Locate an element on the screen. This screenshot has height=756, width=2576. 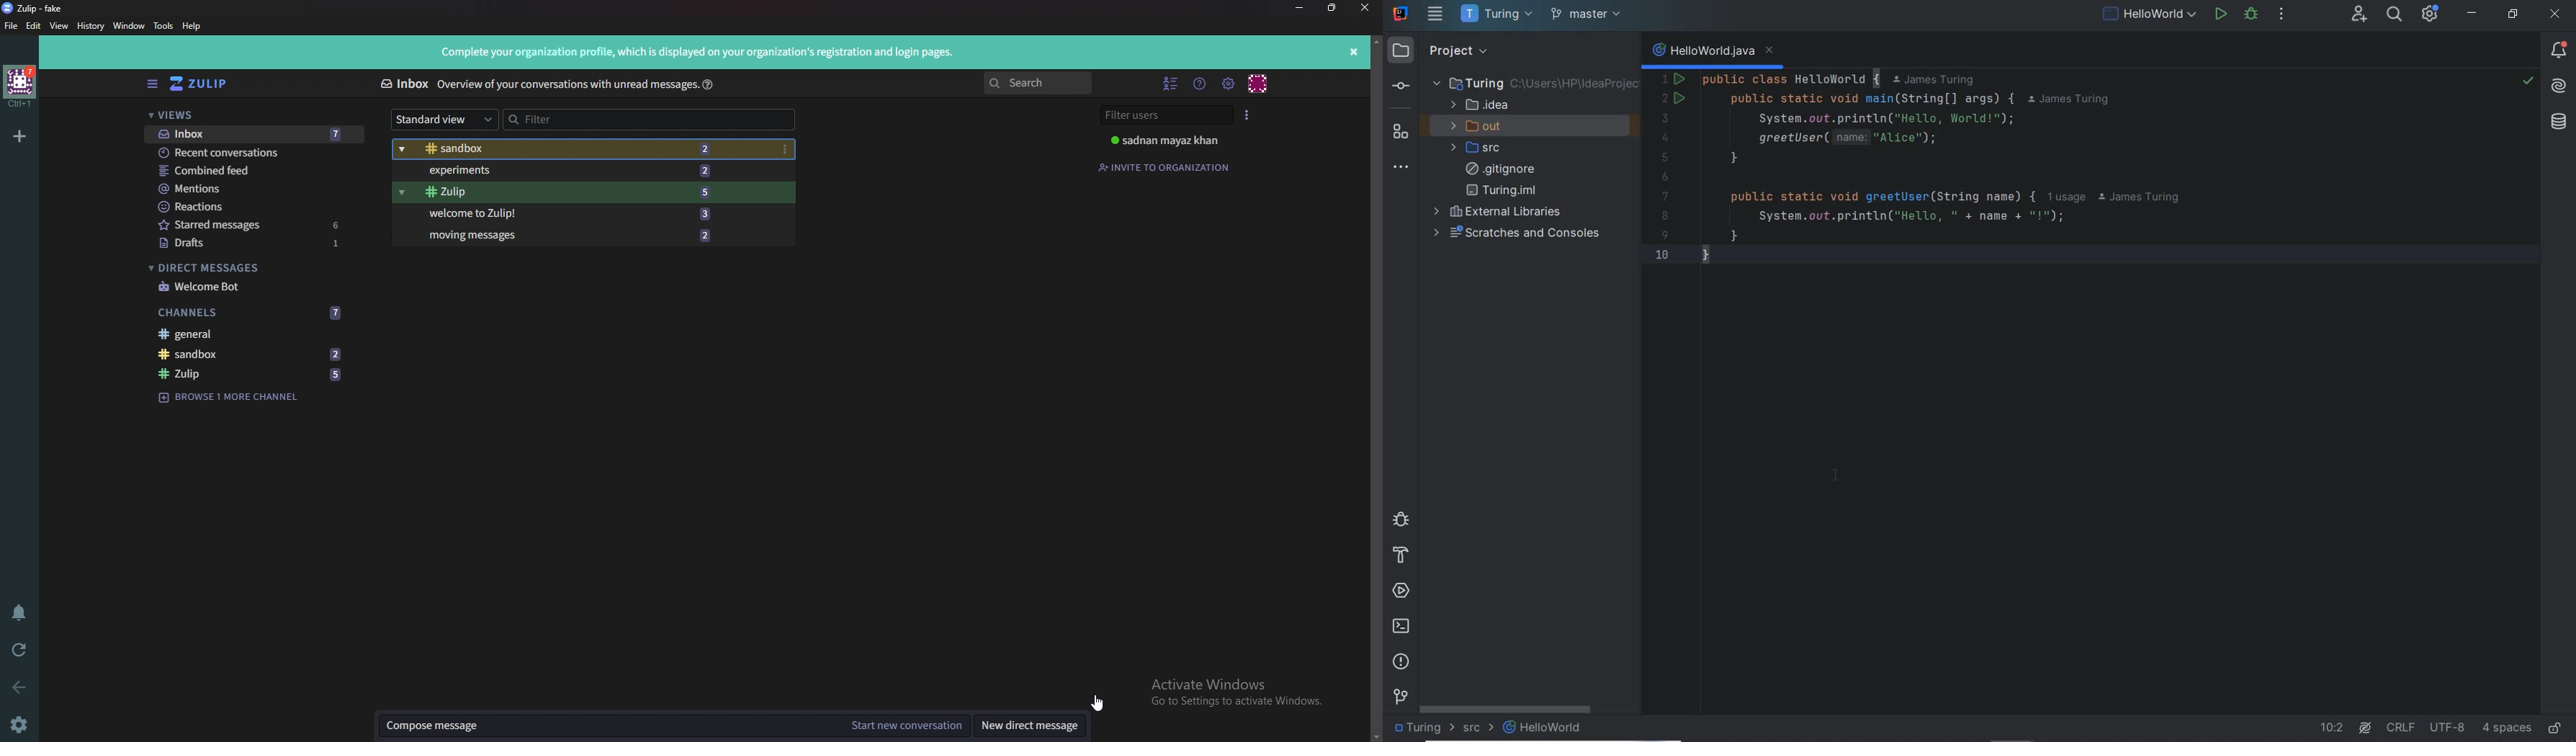
Sandbox is located at coordinates (580, 148).